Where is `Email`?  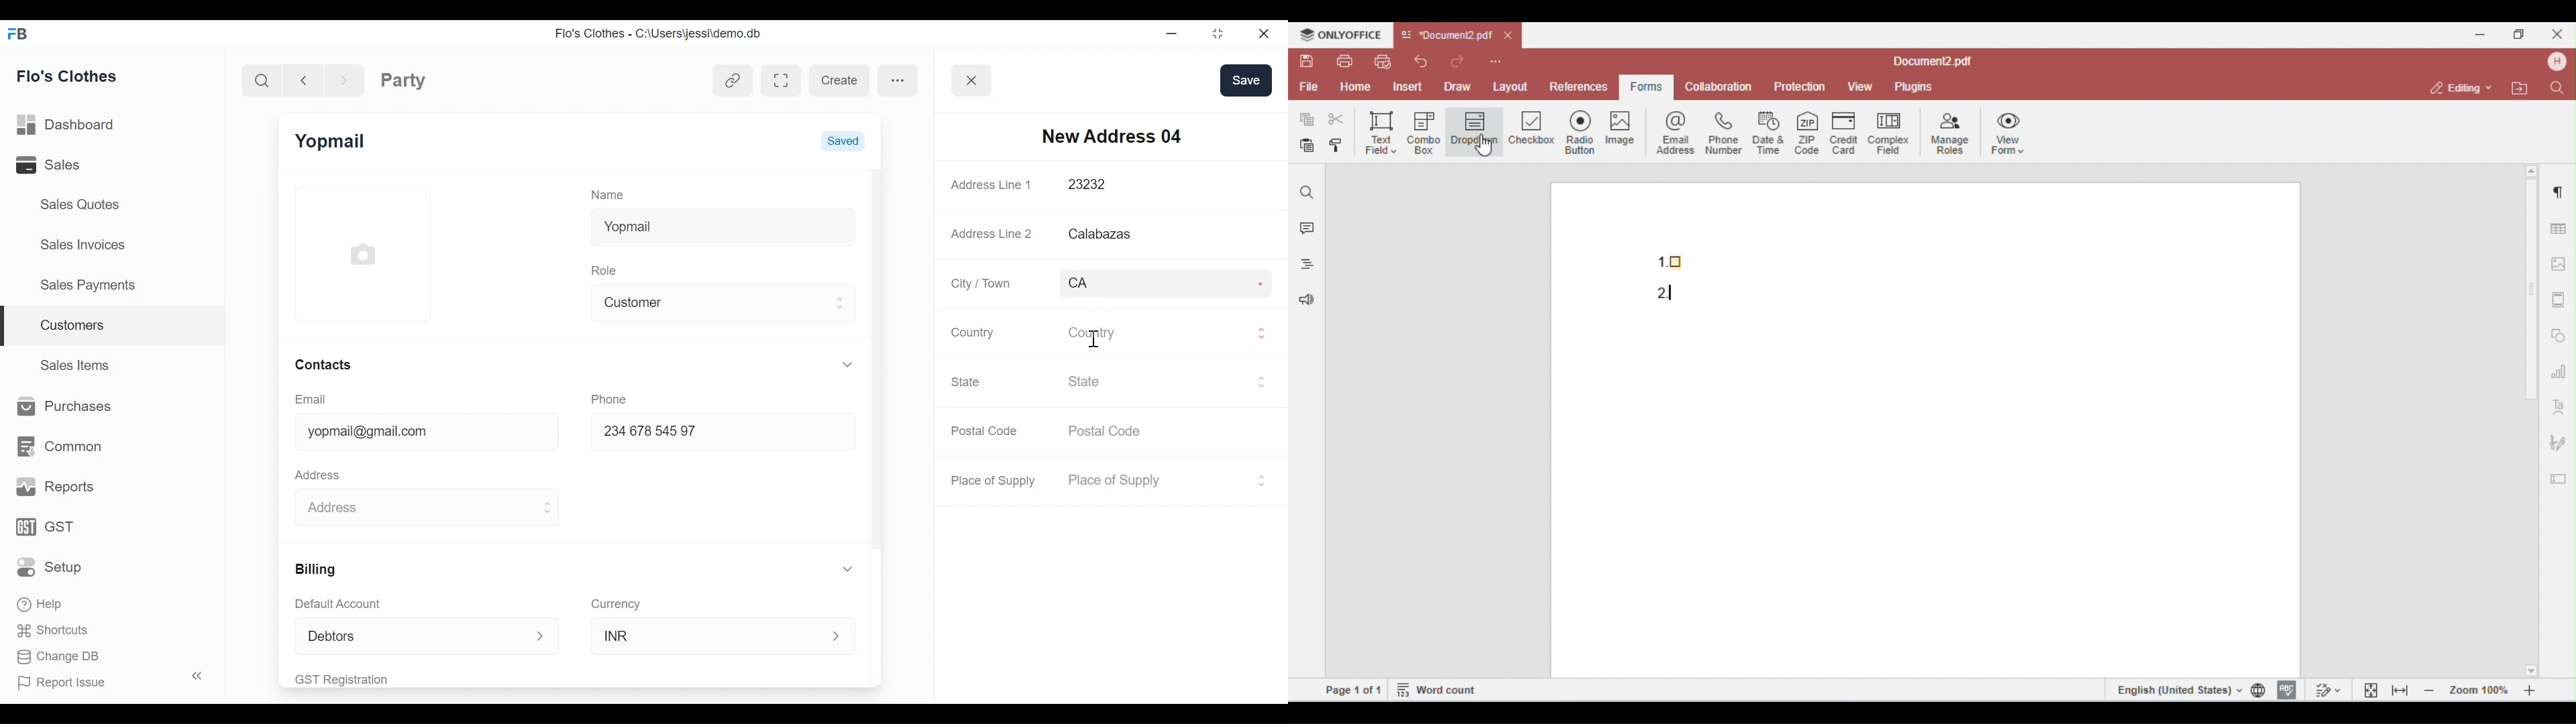 Email is located at coordinates (311, 400).